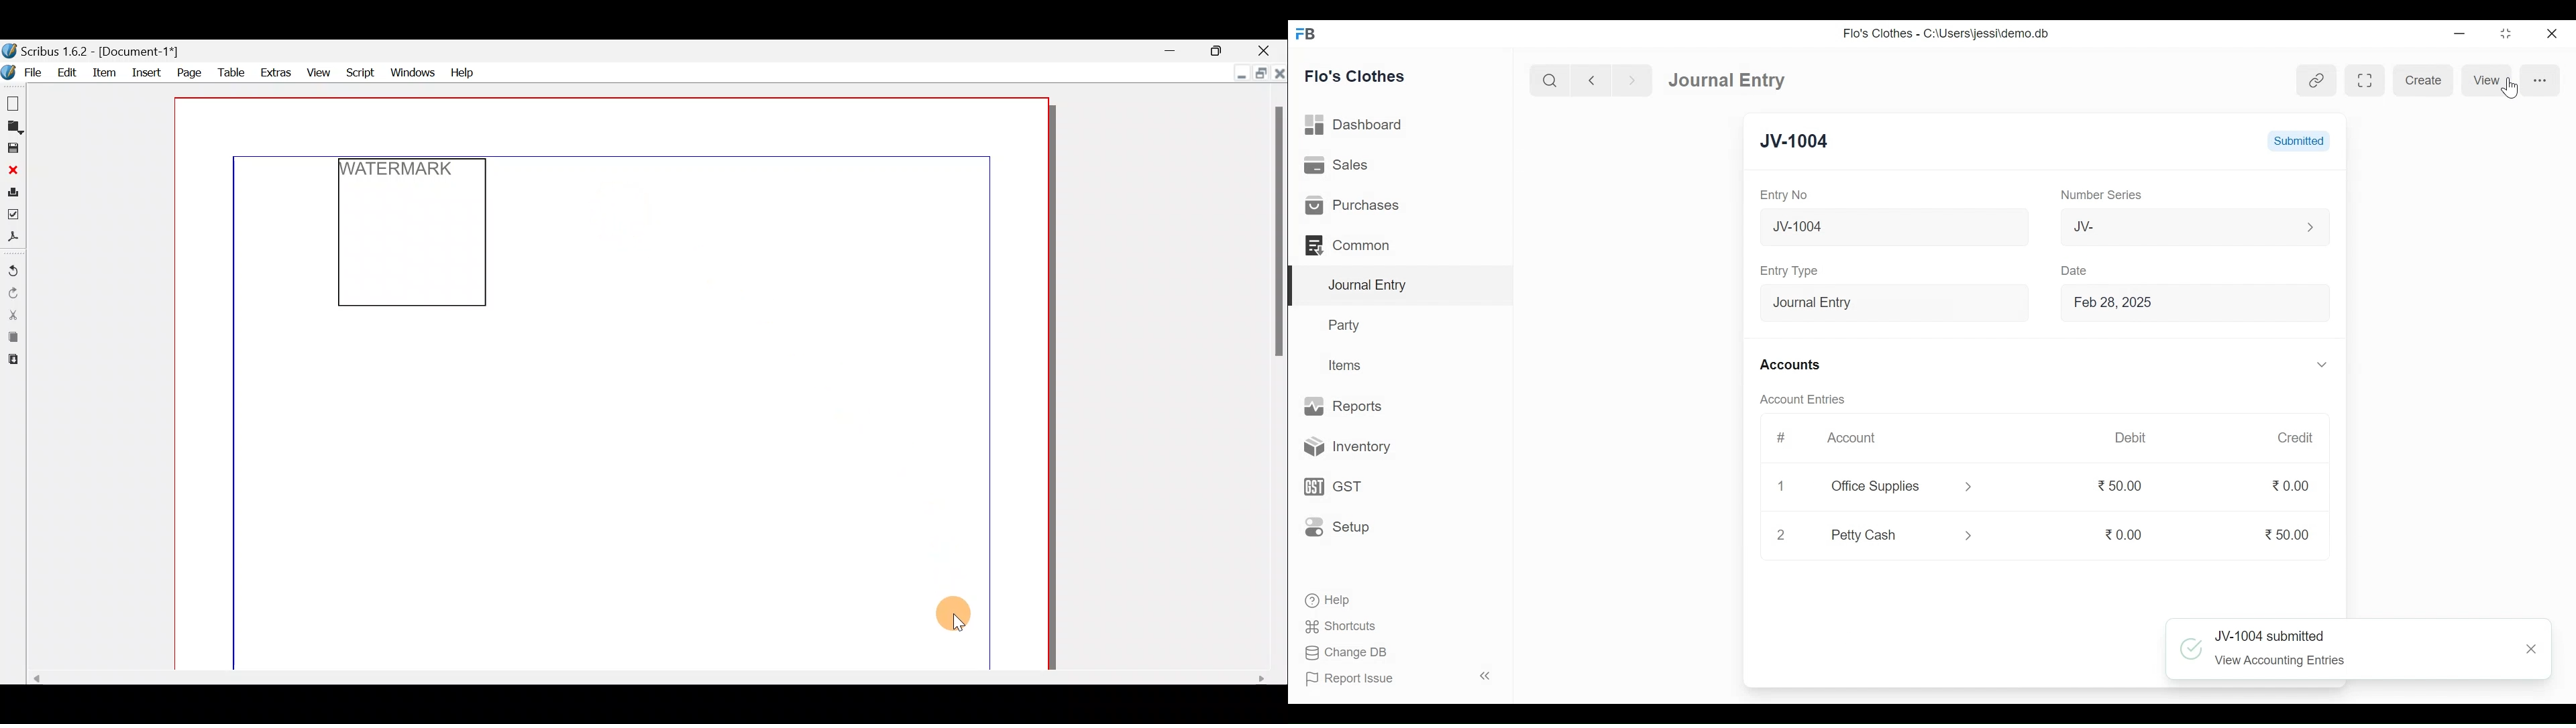 The width and height of the screenshot is (2576, 728). What do you see at coordinates (362, 71) in the screenshot?
I see `Script` at bounding box center [362, 71].